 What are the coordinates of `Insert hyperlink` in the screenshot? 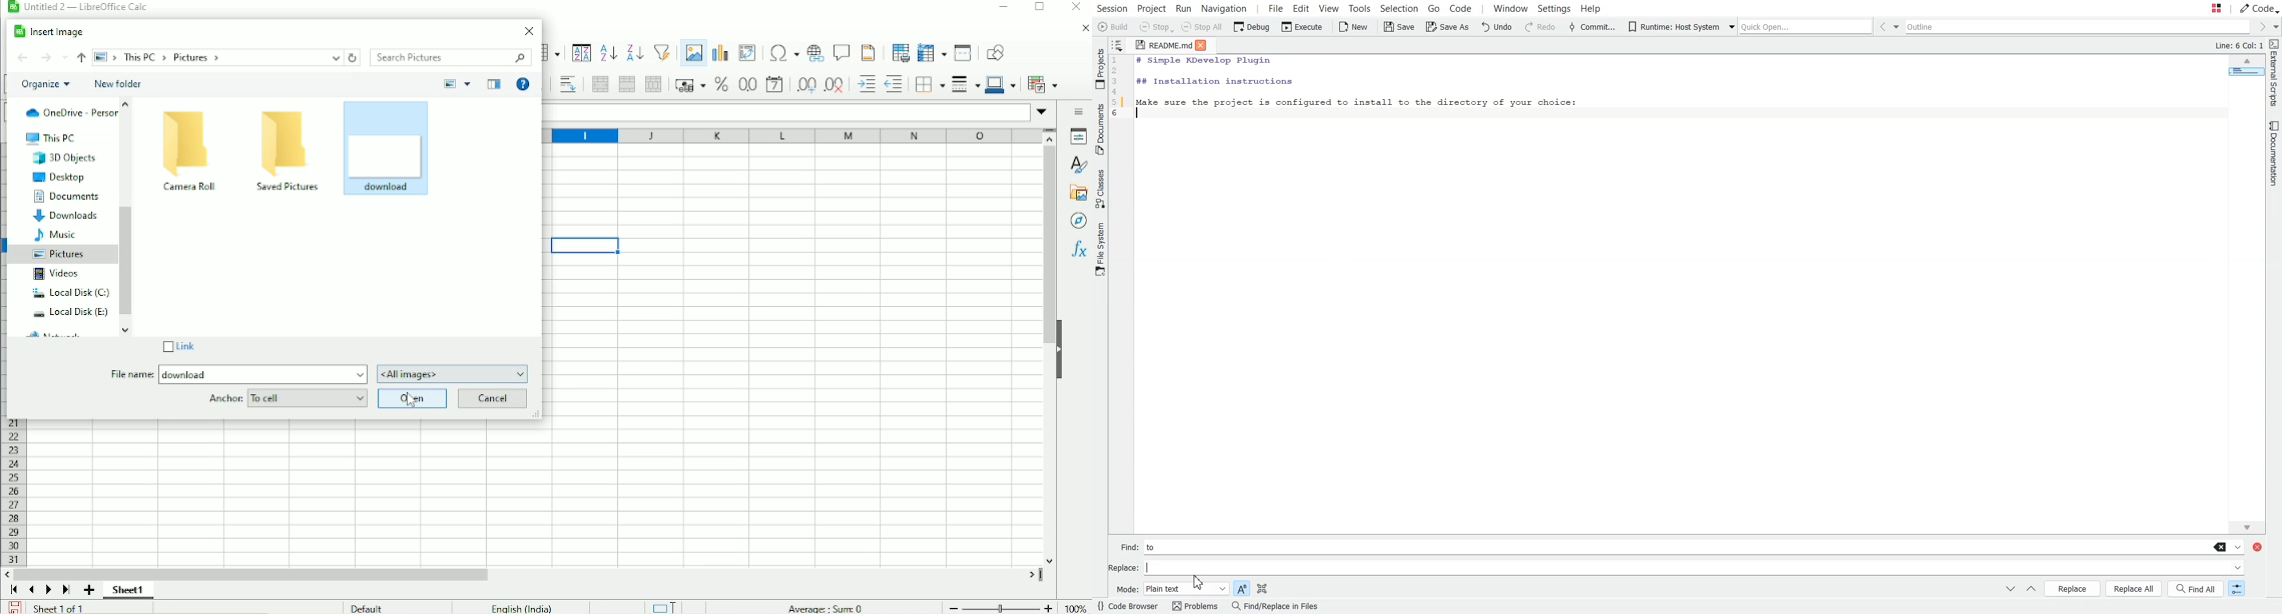 It's located at (815, 53).